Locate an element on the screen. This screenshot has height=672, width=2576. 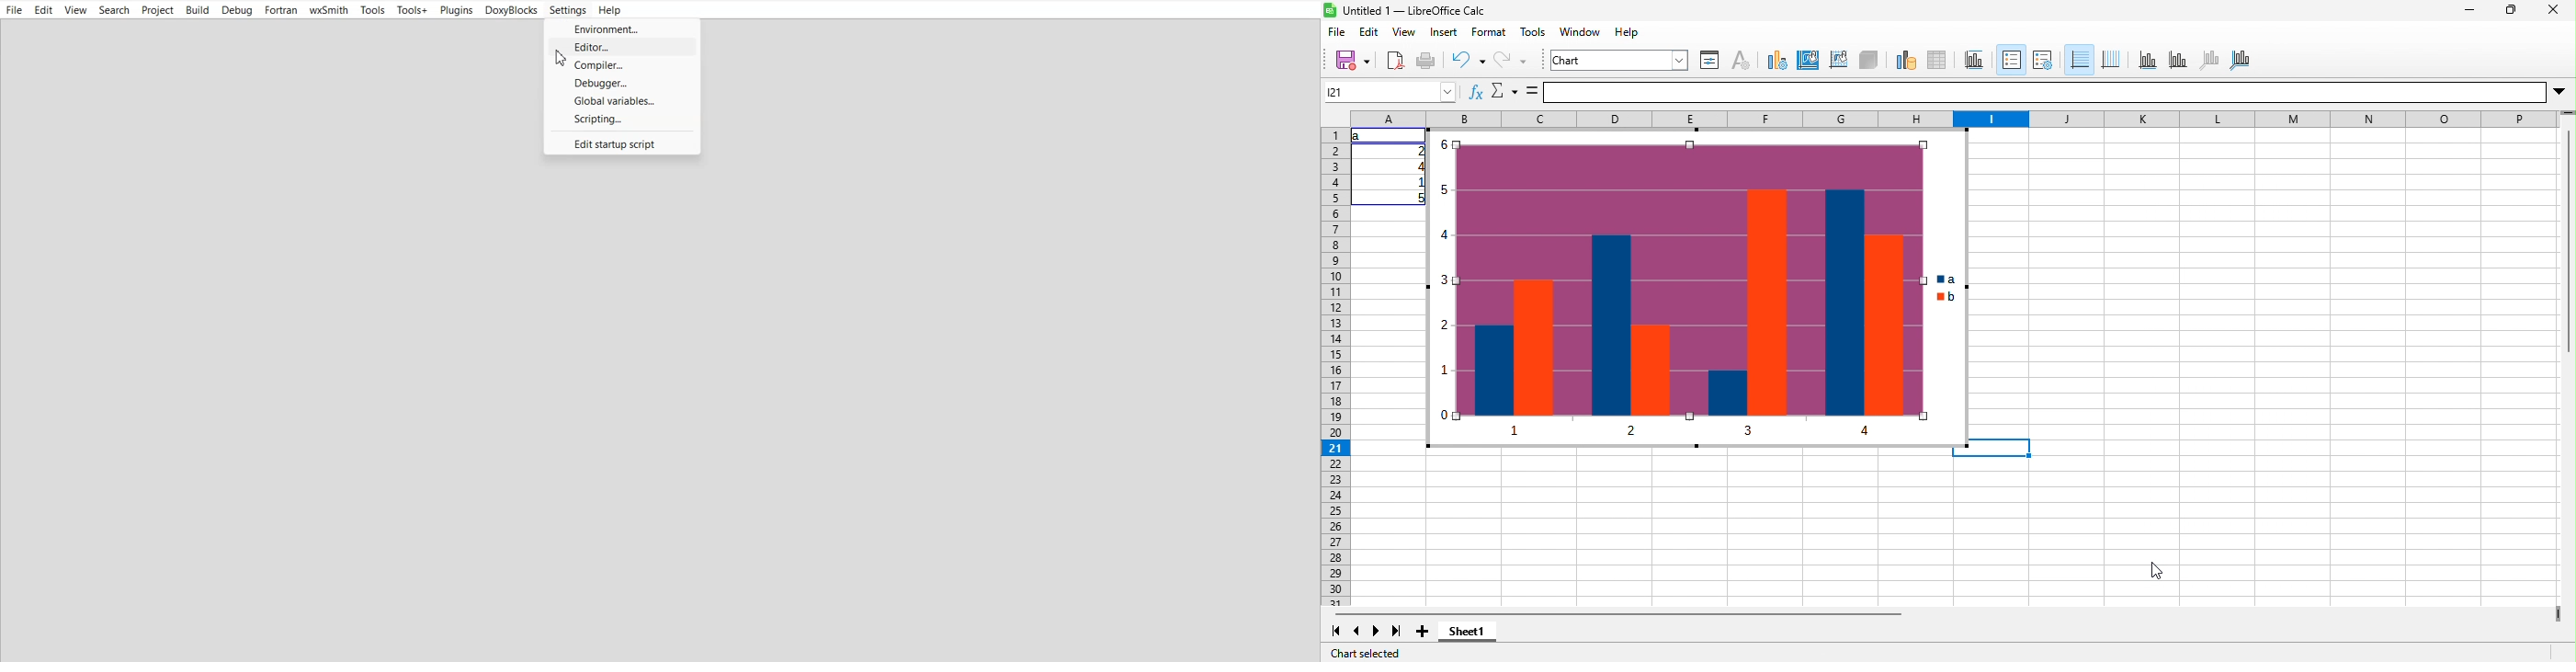
formula bar is located at coordinates (2045, 93).